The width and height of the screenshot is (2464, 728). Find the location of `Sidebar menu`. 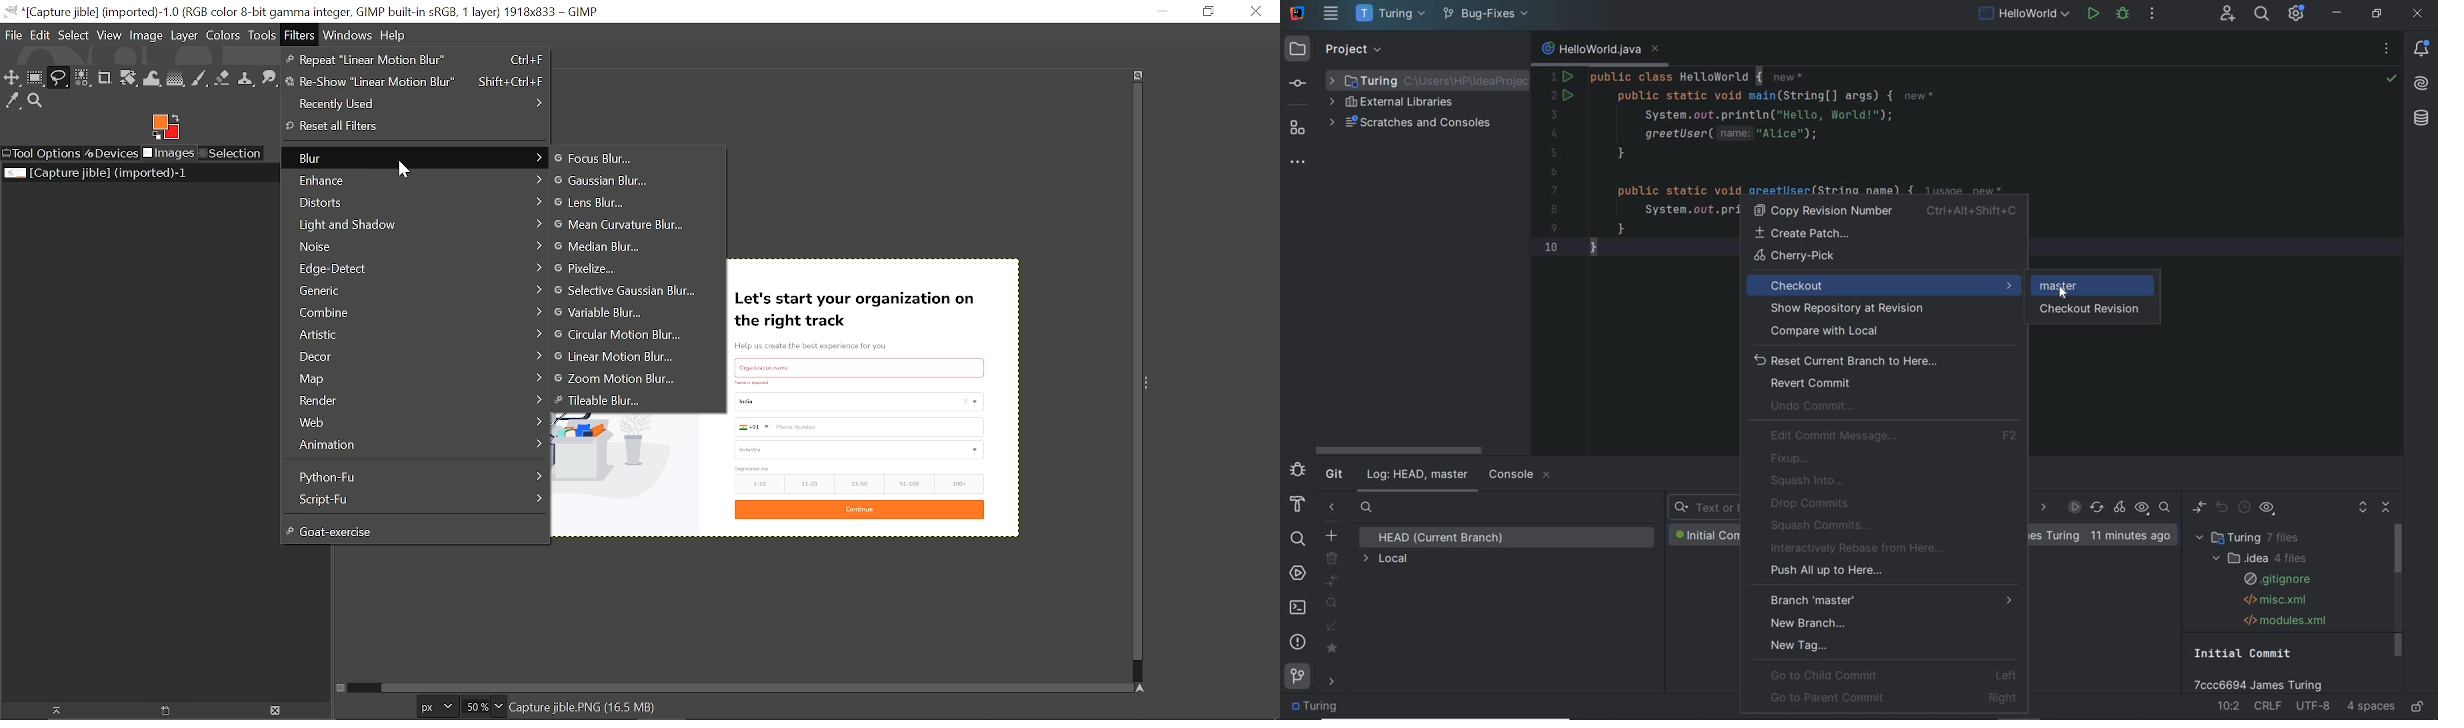

Sidebar menu is located at coordinates (1151, 381).